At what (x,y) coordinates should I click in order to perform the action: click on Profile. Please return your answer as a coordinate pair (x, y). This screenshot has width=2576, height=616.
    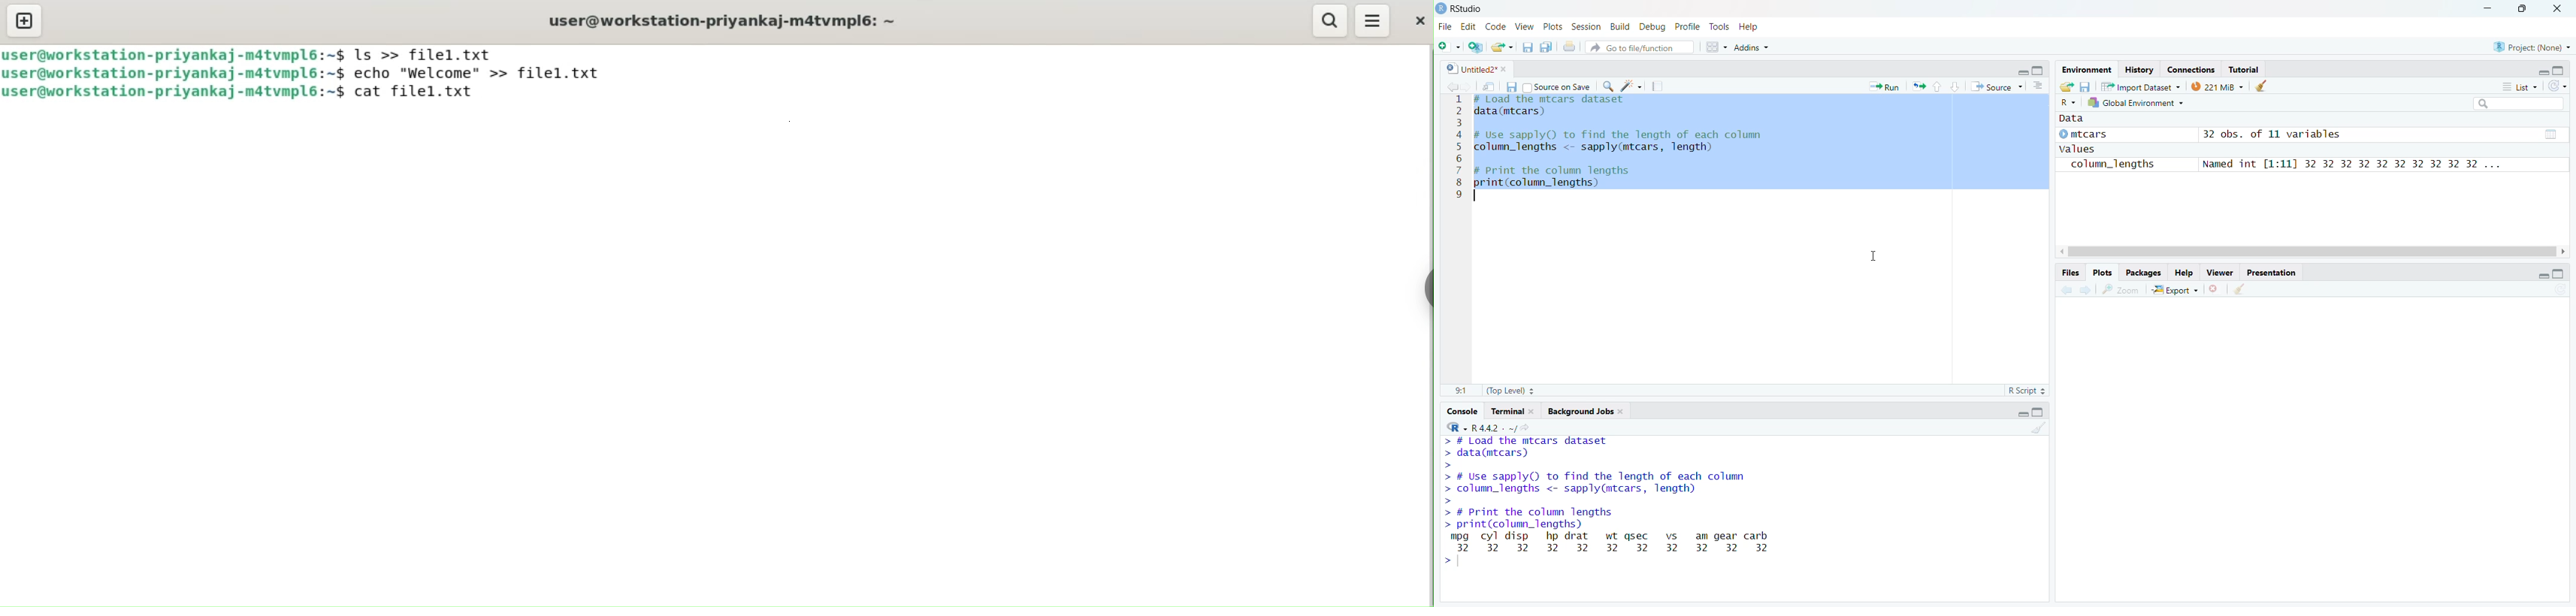
    Looking at the image, I should click on (1689, 26).